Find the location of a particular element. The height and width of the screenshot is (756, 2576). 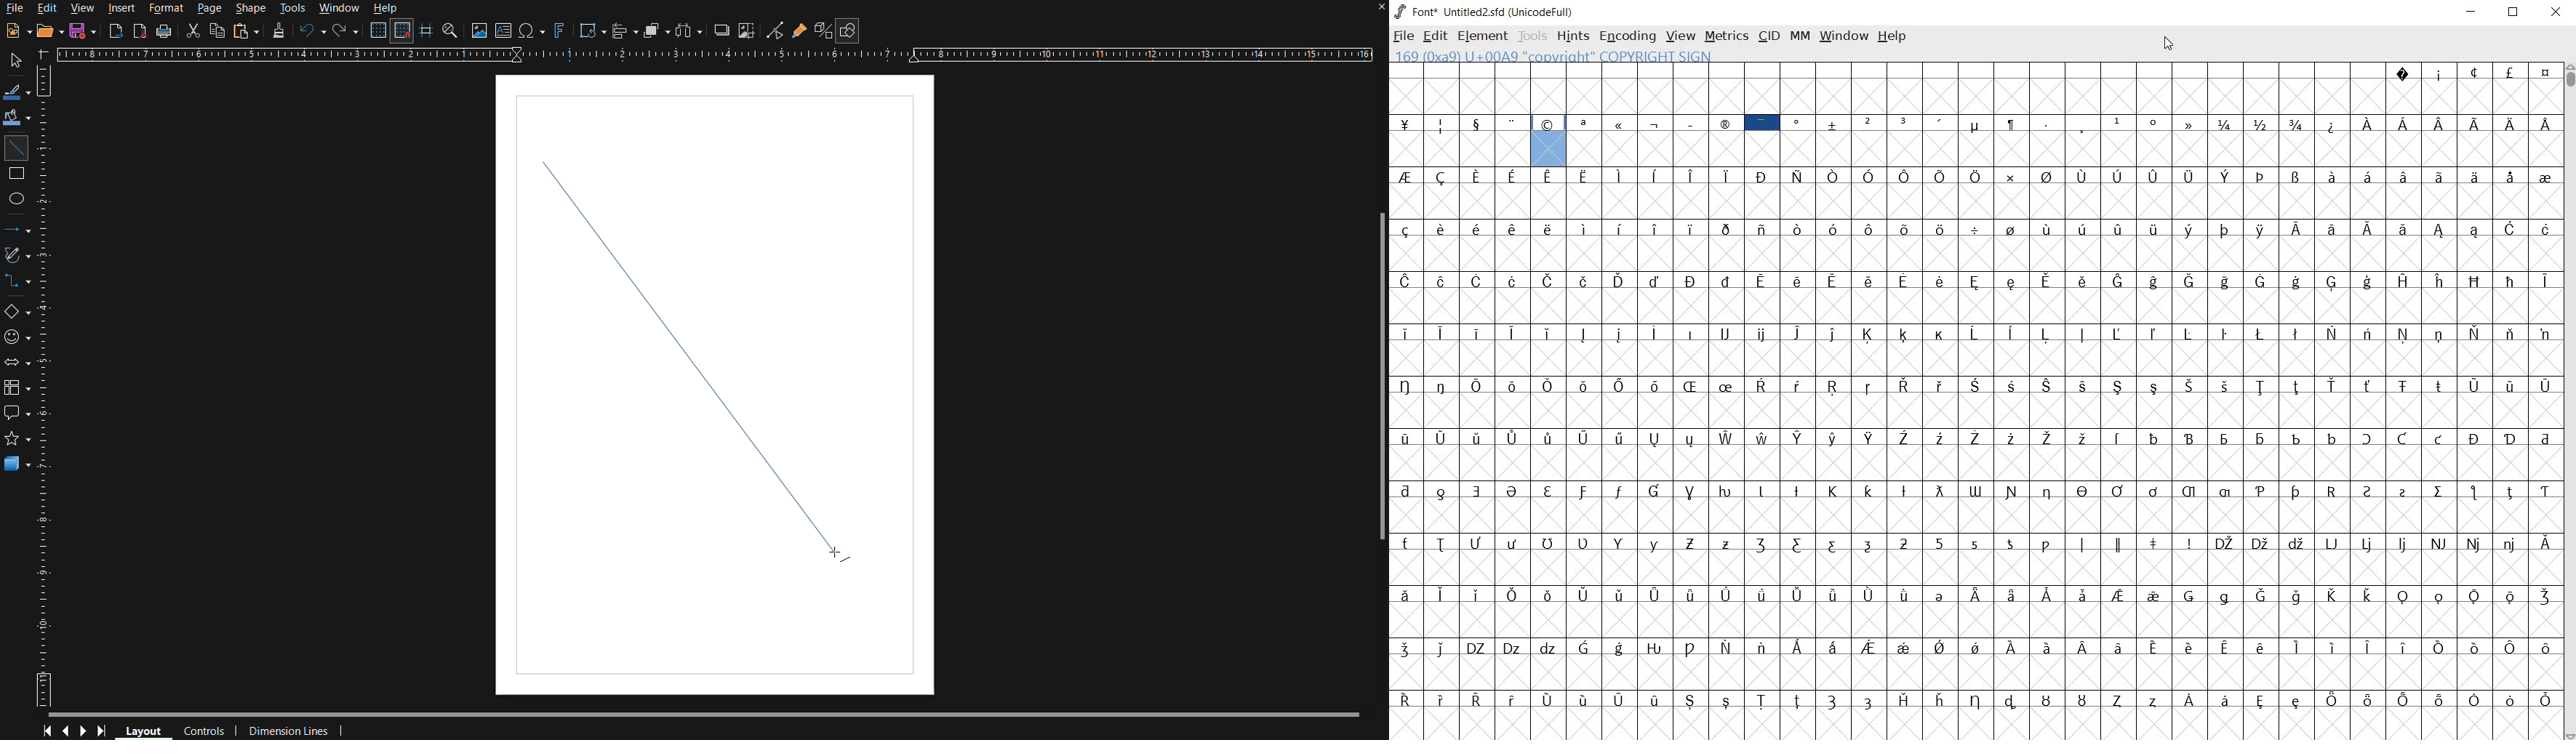

Ellipse is located at coordinates (17, 198).